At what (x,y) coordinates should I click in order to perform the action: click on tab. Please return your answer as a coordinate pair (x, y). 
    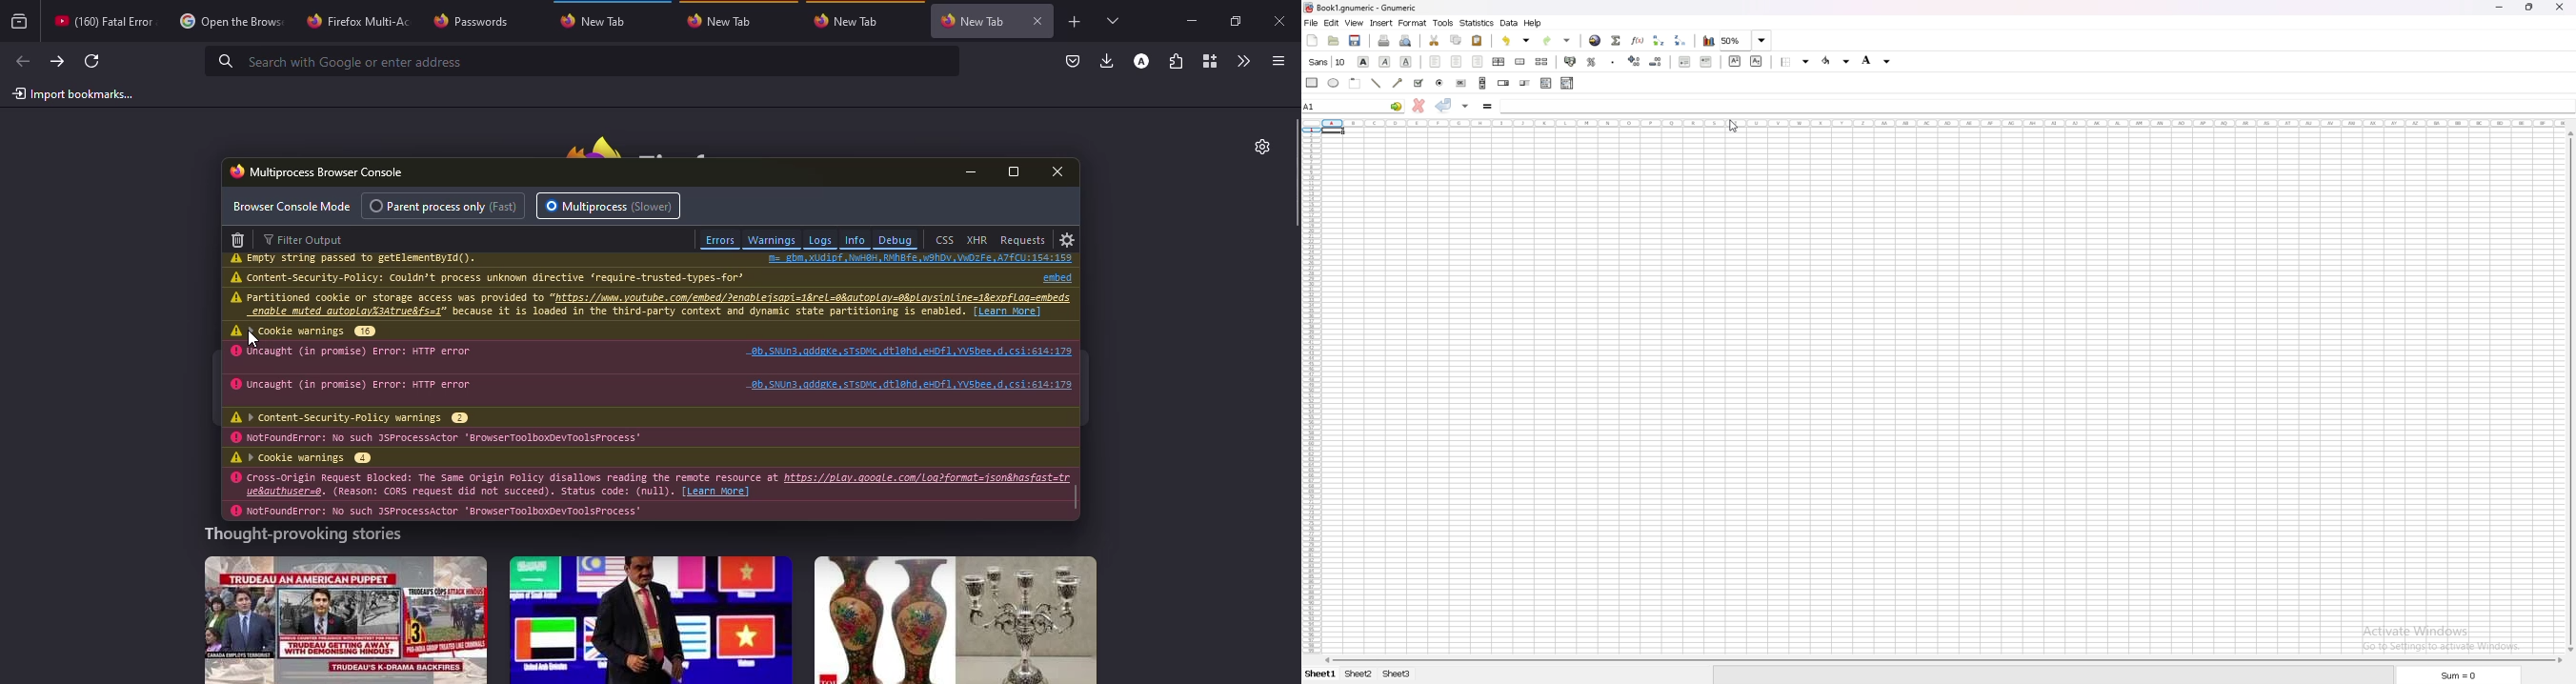
    Looking at the image, I should click on (974, 18).